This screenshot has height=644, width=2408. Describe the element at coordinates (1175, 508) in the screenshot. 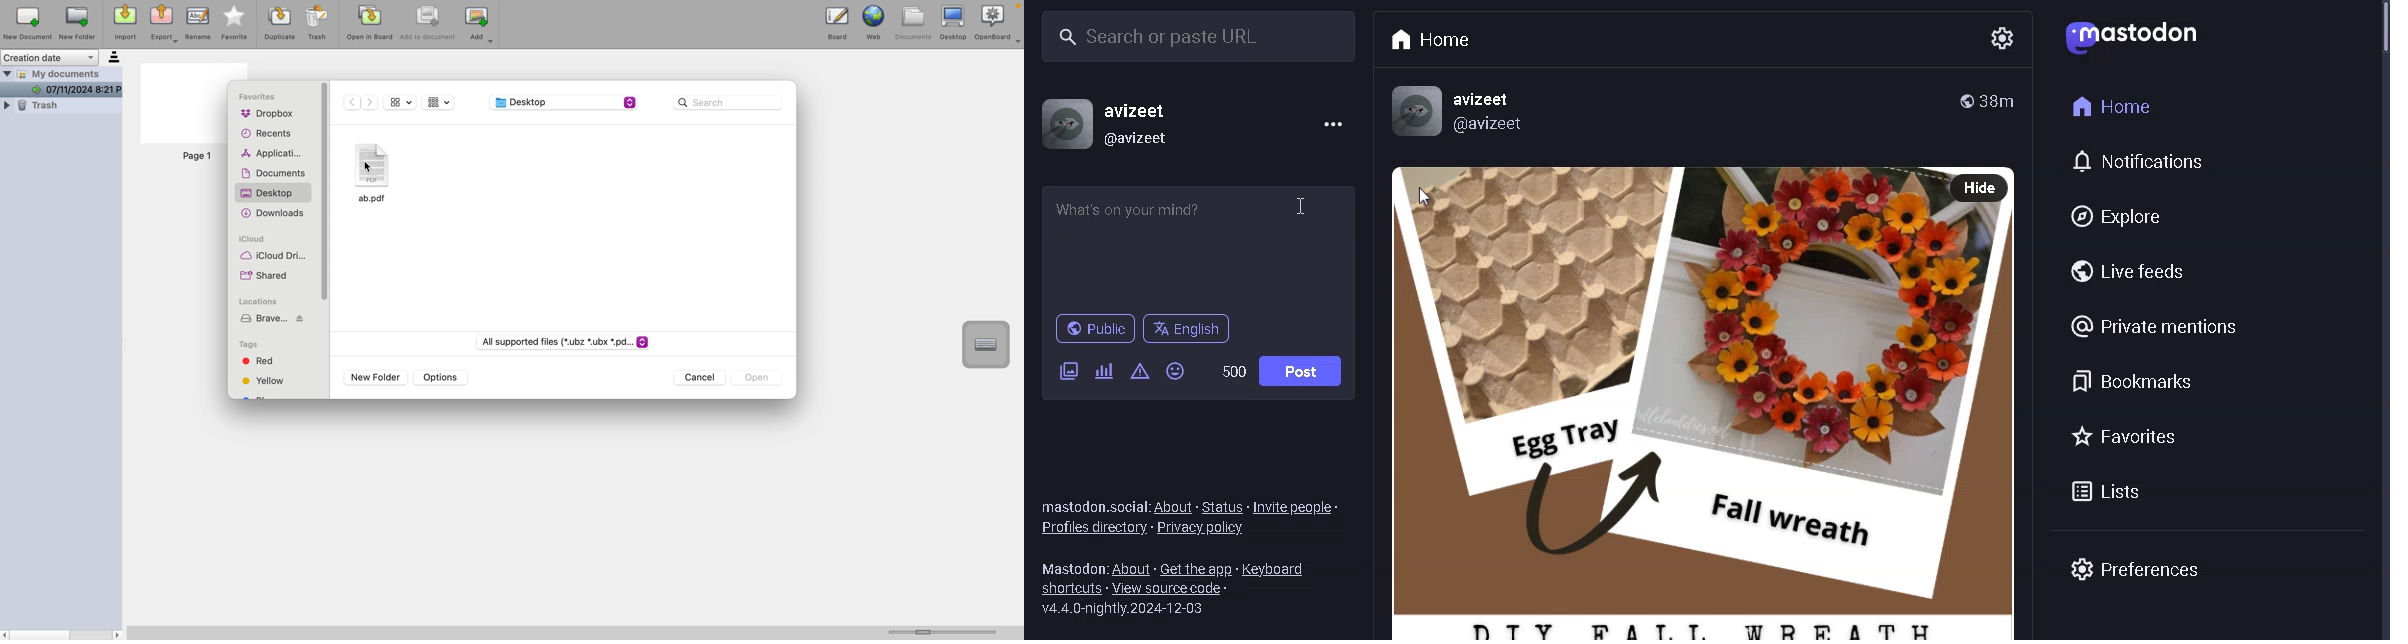

I see `about` at that location.